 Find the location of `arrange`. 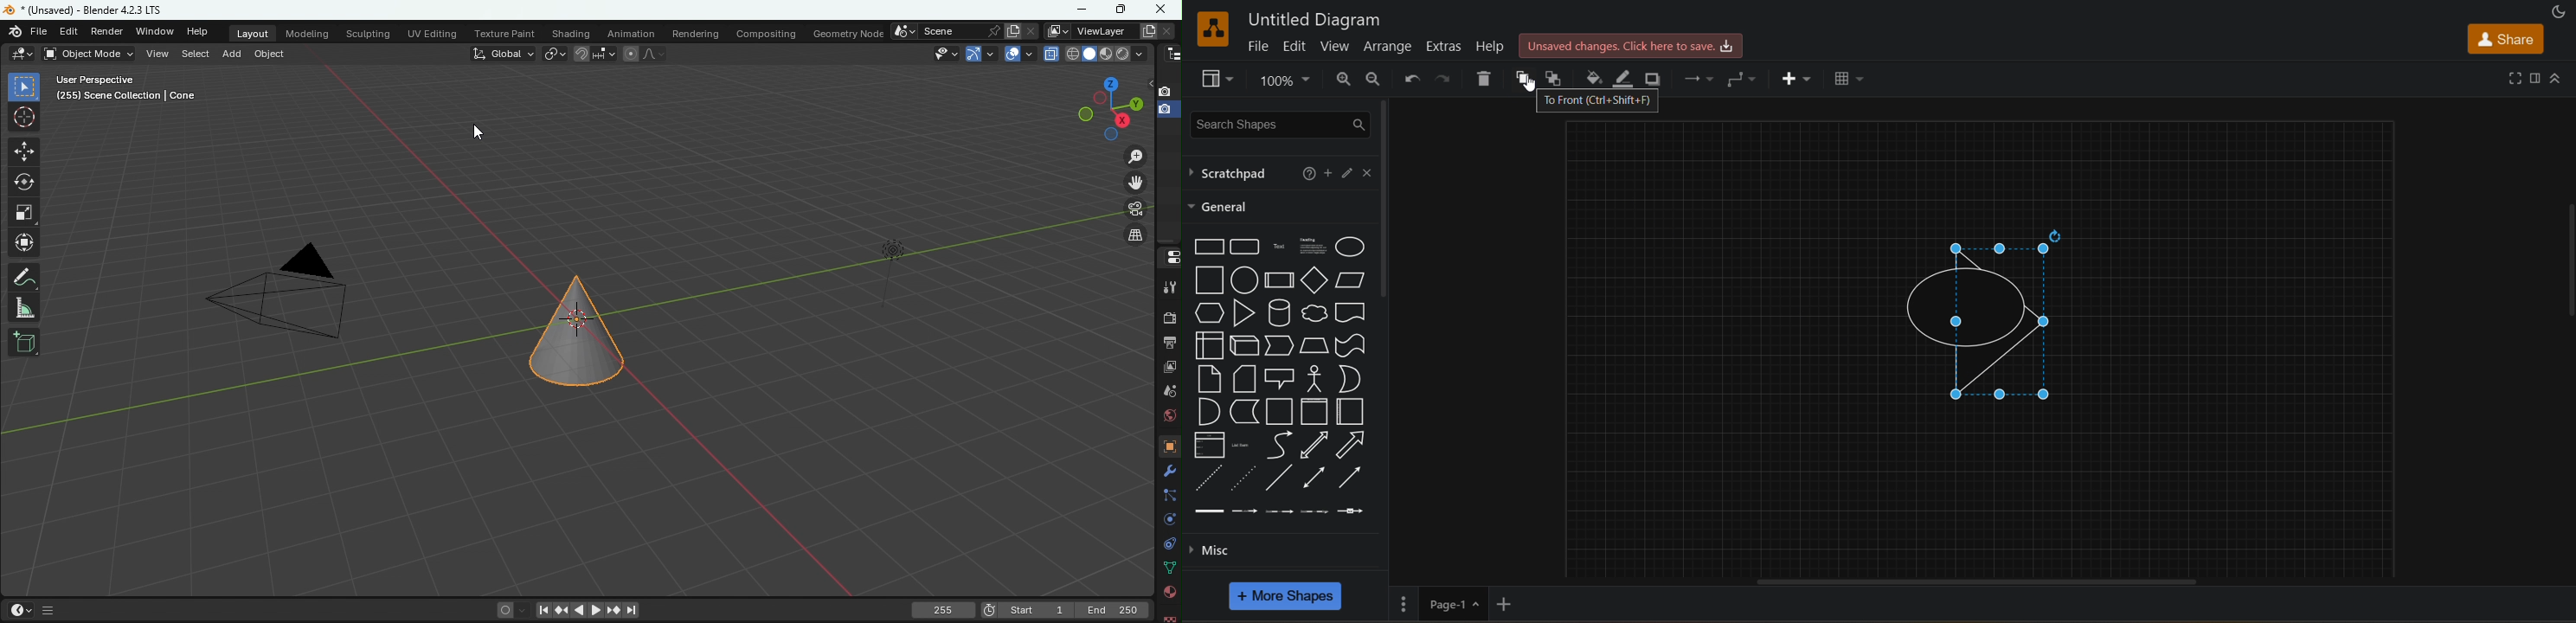

arrange is located at coordinates (1390, 46).